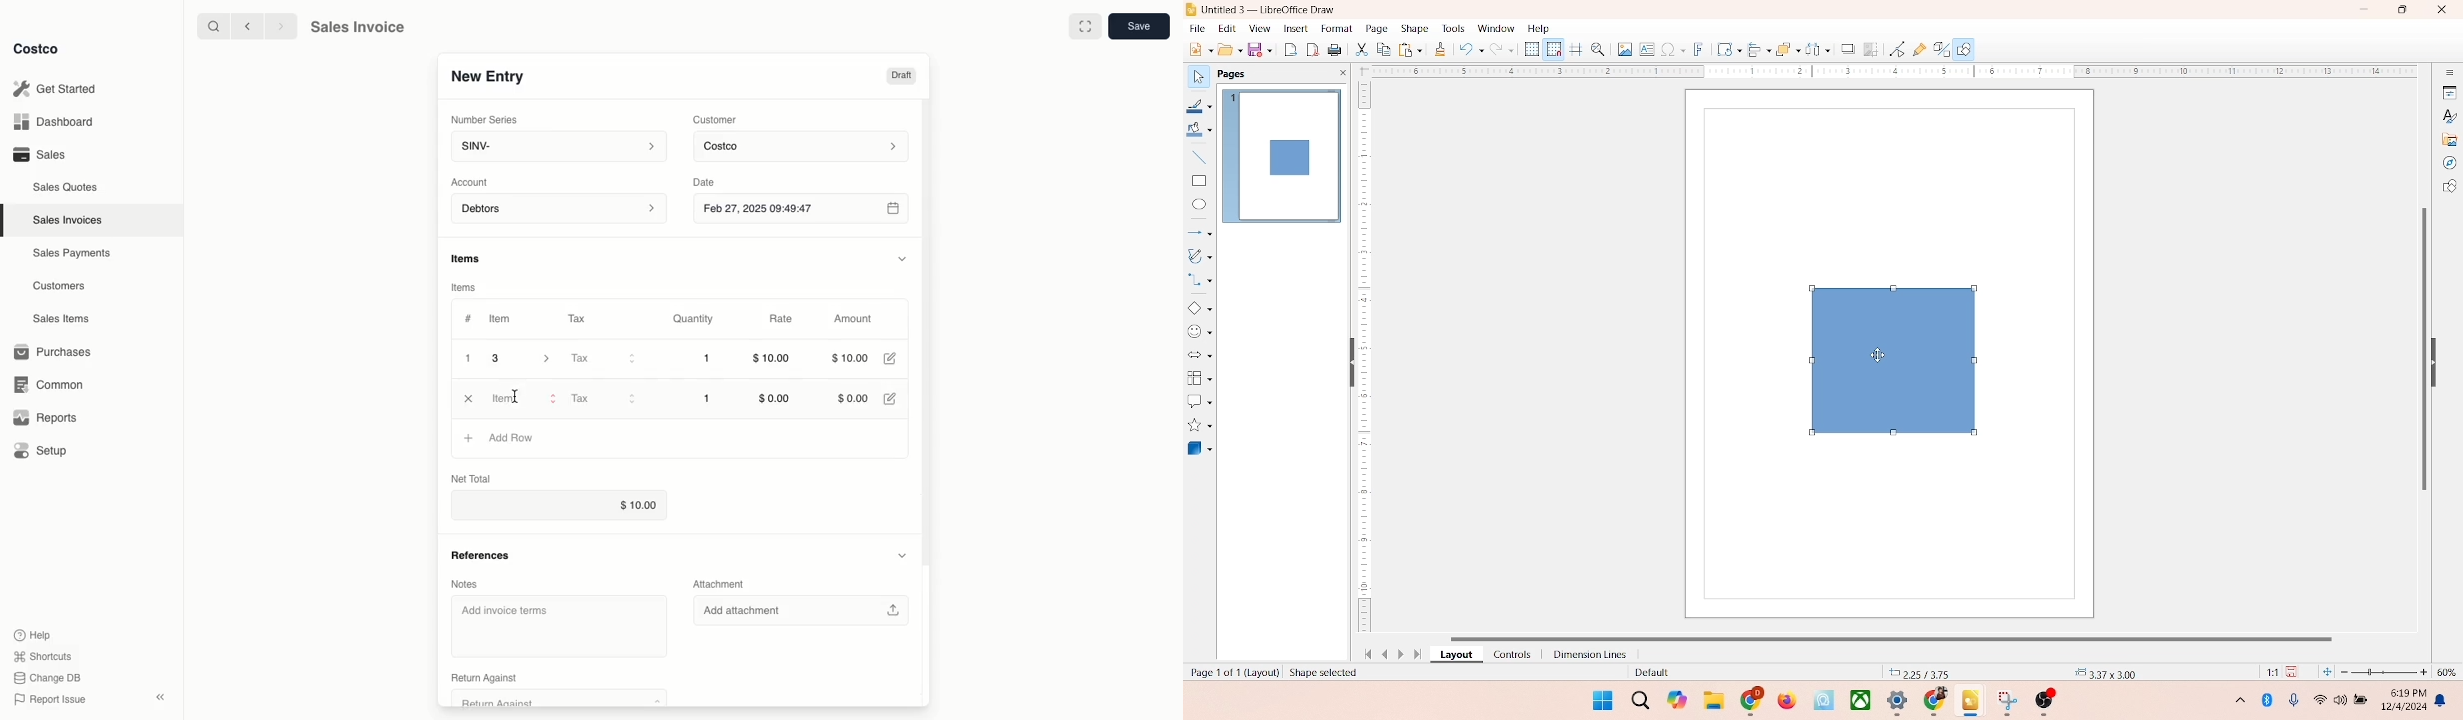  I want to click on Tax, so click(602, 398).